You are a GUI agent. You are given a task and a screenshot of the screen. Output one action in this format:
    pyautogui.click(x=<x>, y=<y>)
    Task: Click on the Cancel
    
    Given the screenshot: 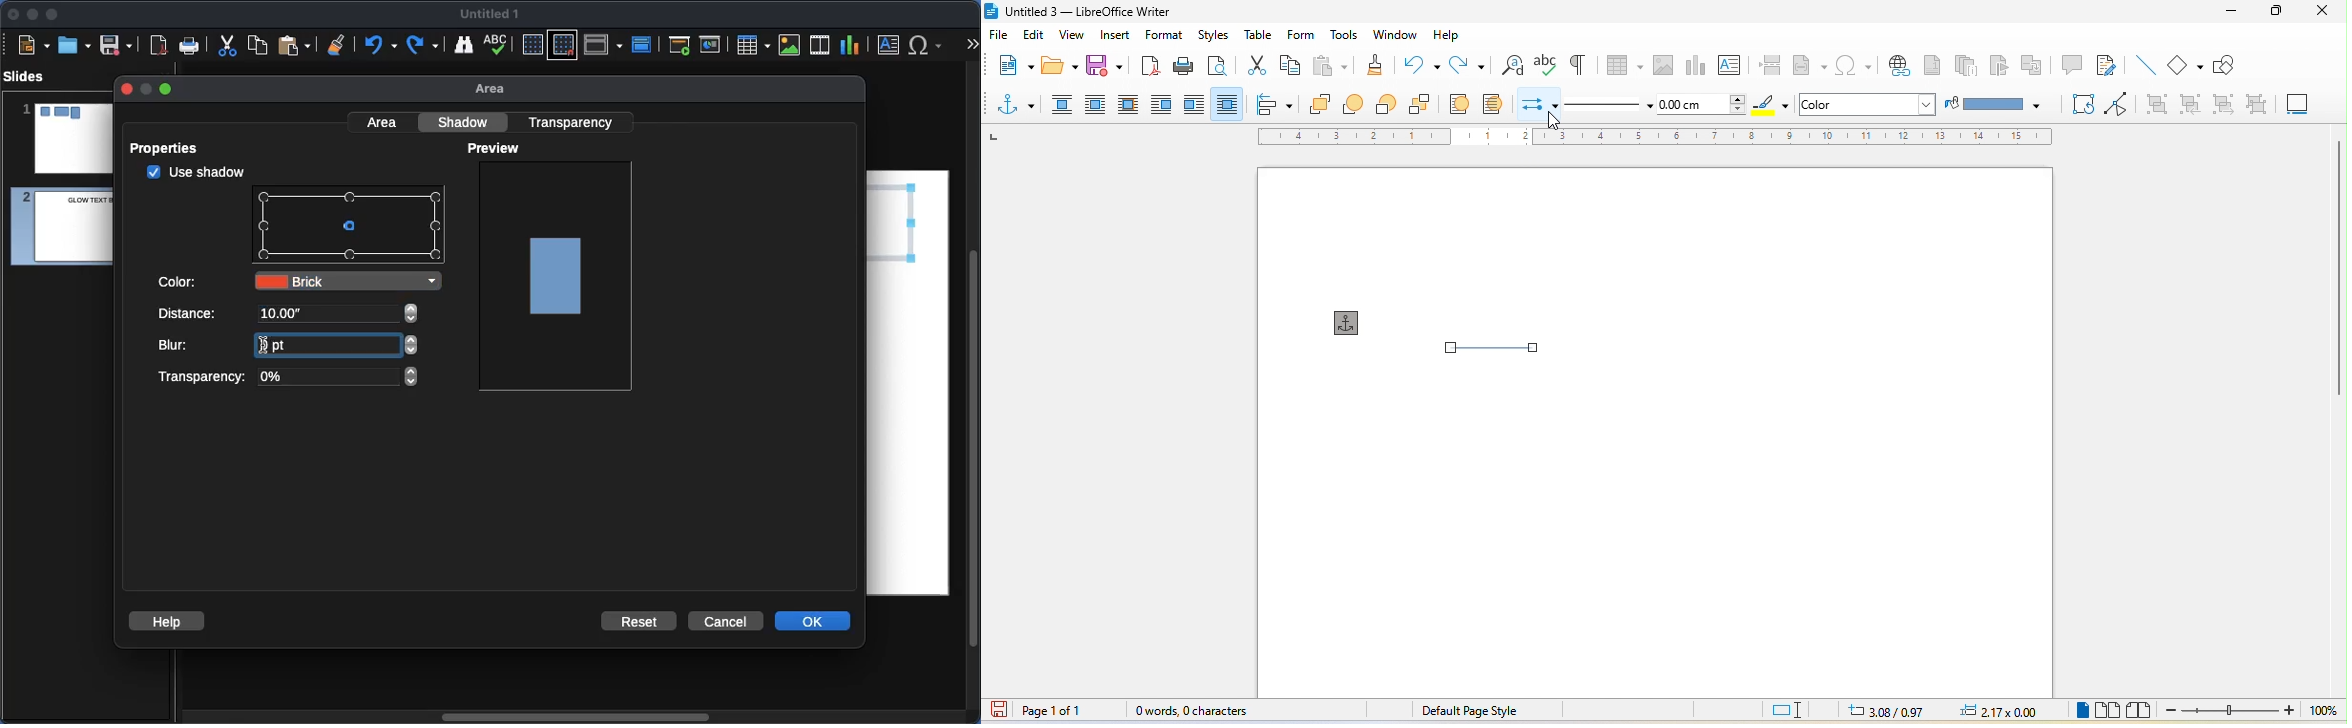 What is the action you would take?
    pyautogui.click(x=725, y=622)
    